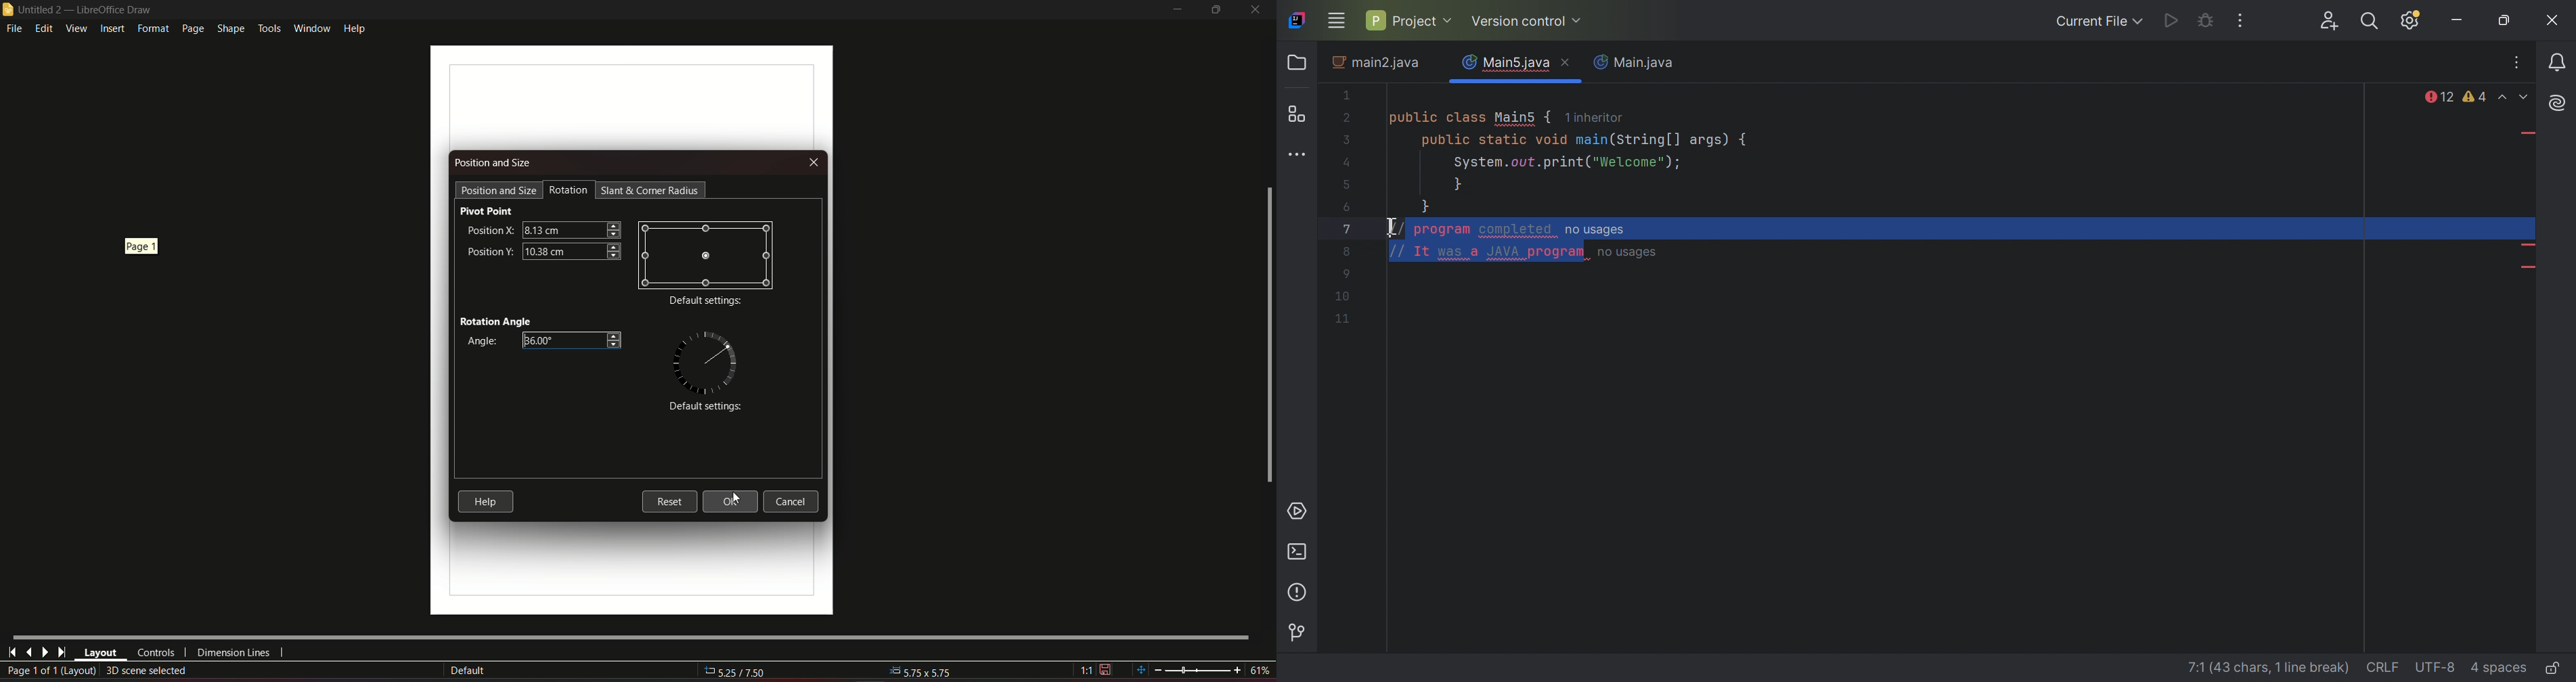 The width and height of the screenshot is (2576, 700). I want to click on no usages, so click(1594, 230).